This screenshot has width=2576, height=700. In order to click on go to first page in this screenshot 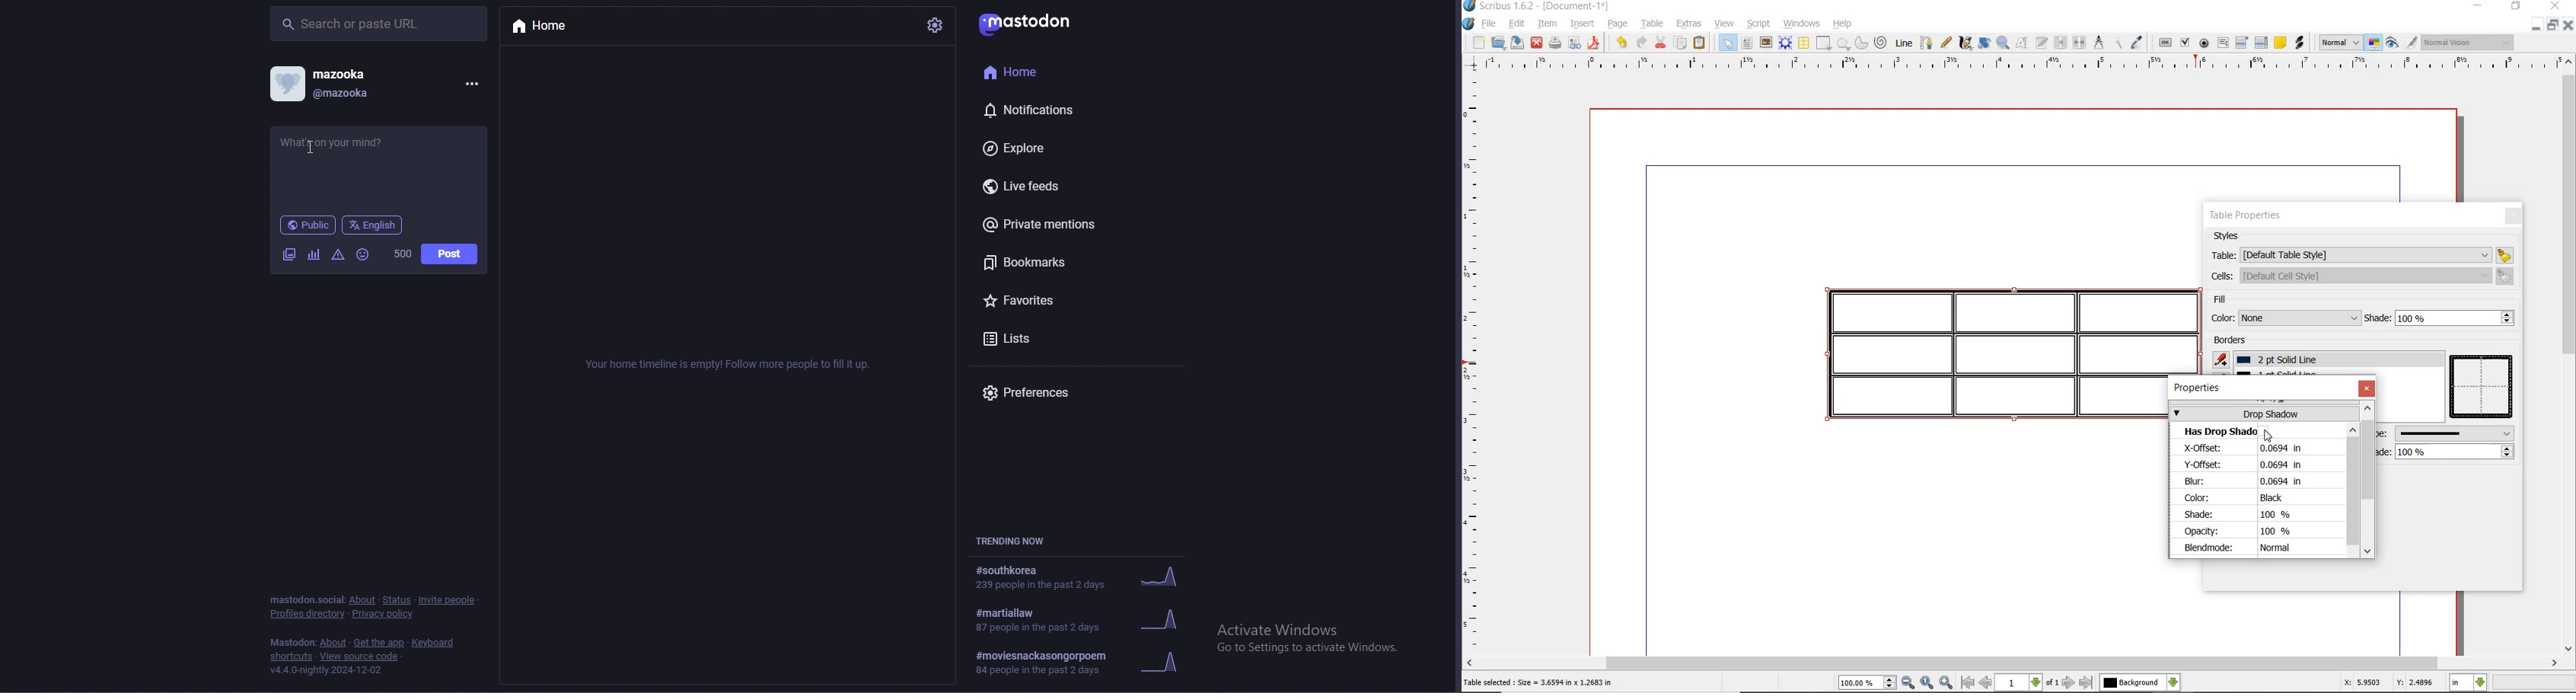, I will do `click(1968, 683)`.